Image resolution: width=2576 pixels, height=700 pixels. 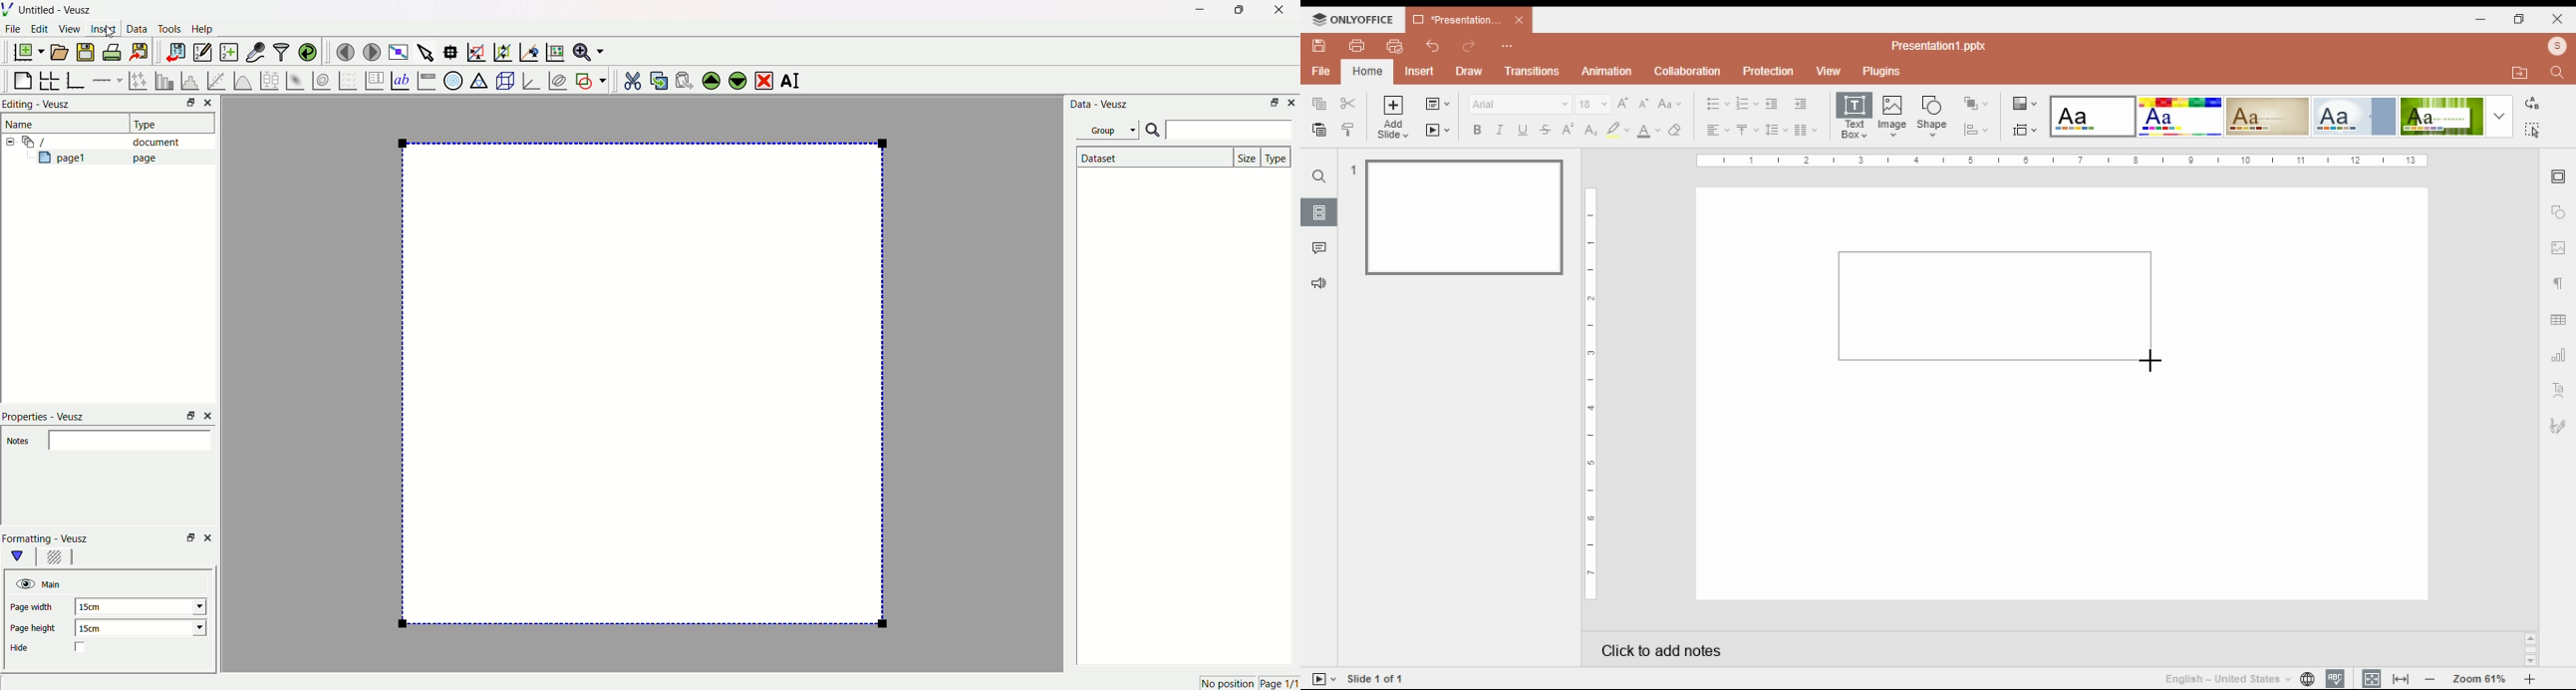 I want to click on copy, so click(x=1320, y=104).